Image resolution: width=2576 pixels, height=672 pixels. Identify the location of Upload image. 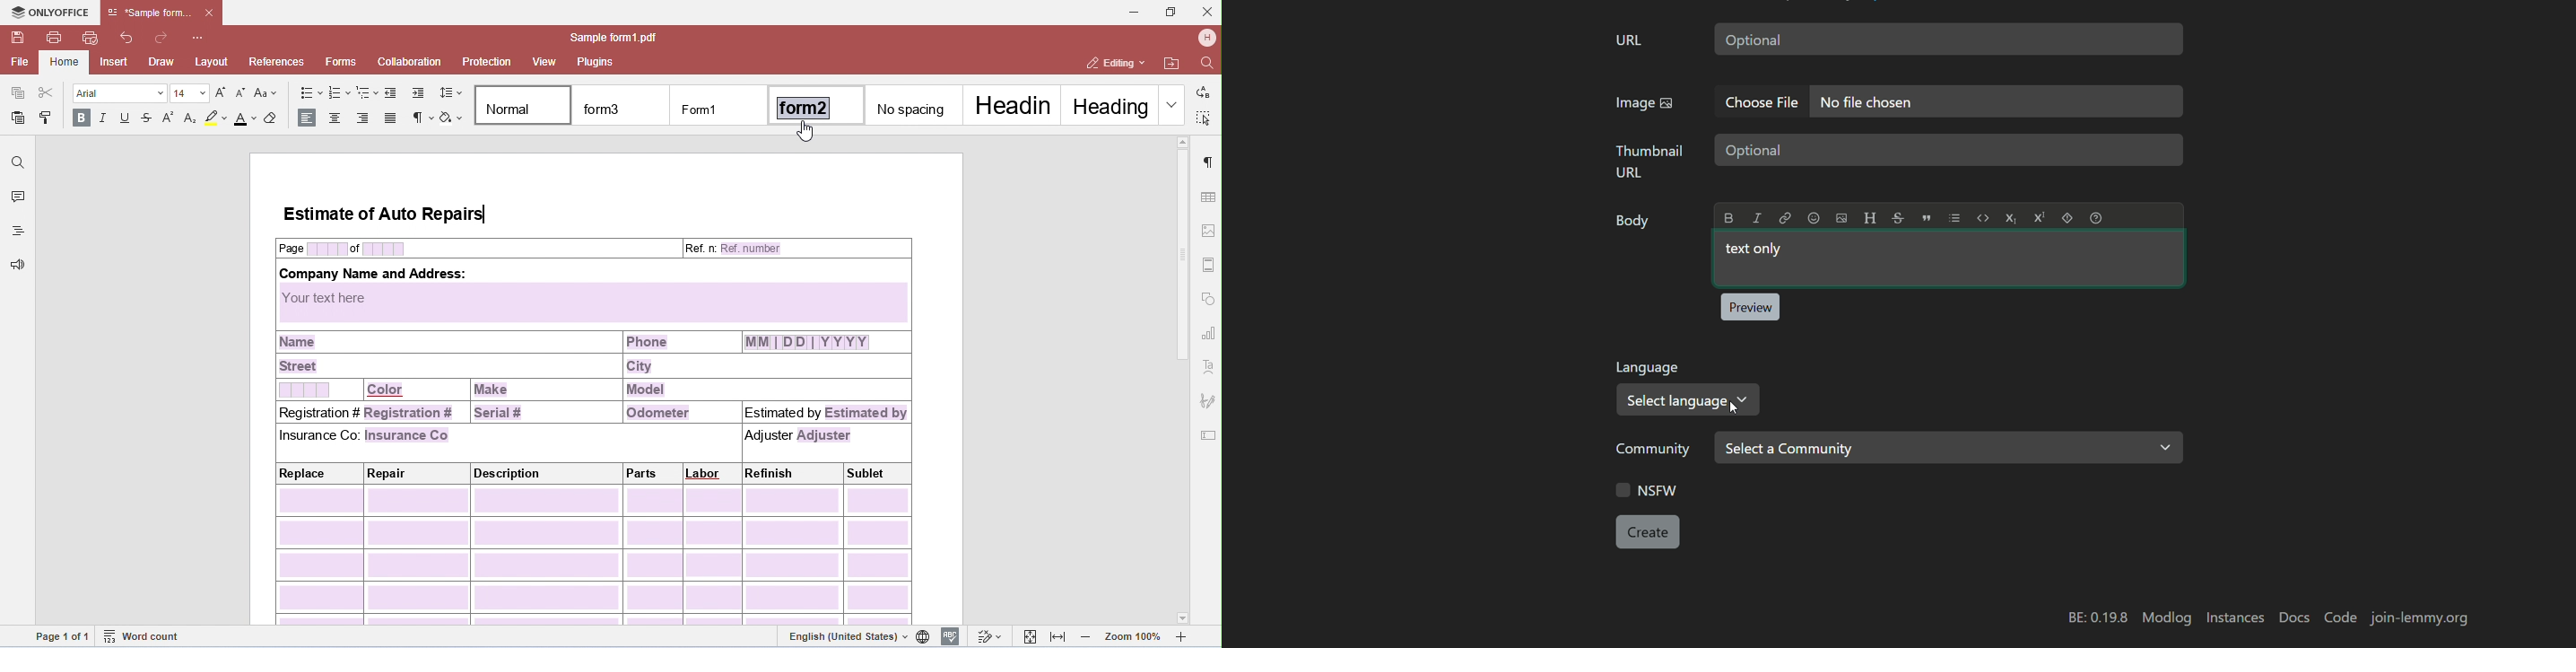
(1842, 218).